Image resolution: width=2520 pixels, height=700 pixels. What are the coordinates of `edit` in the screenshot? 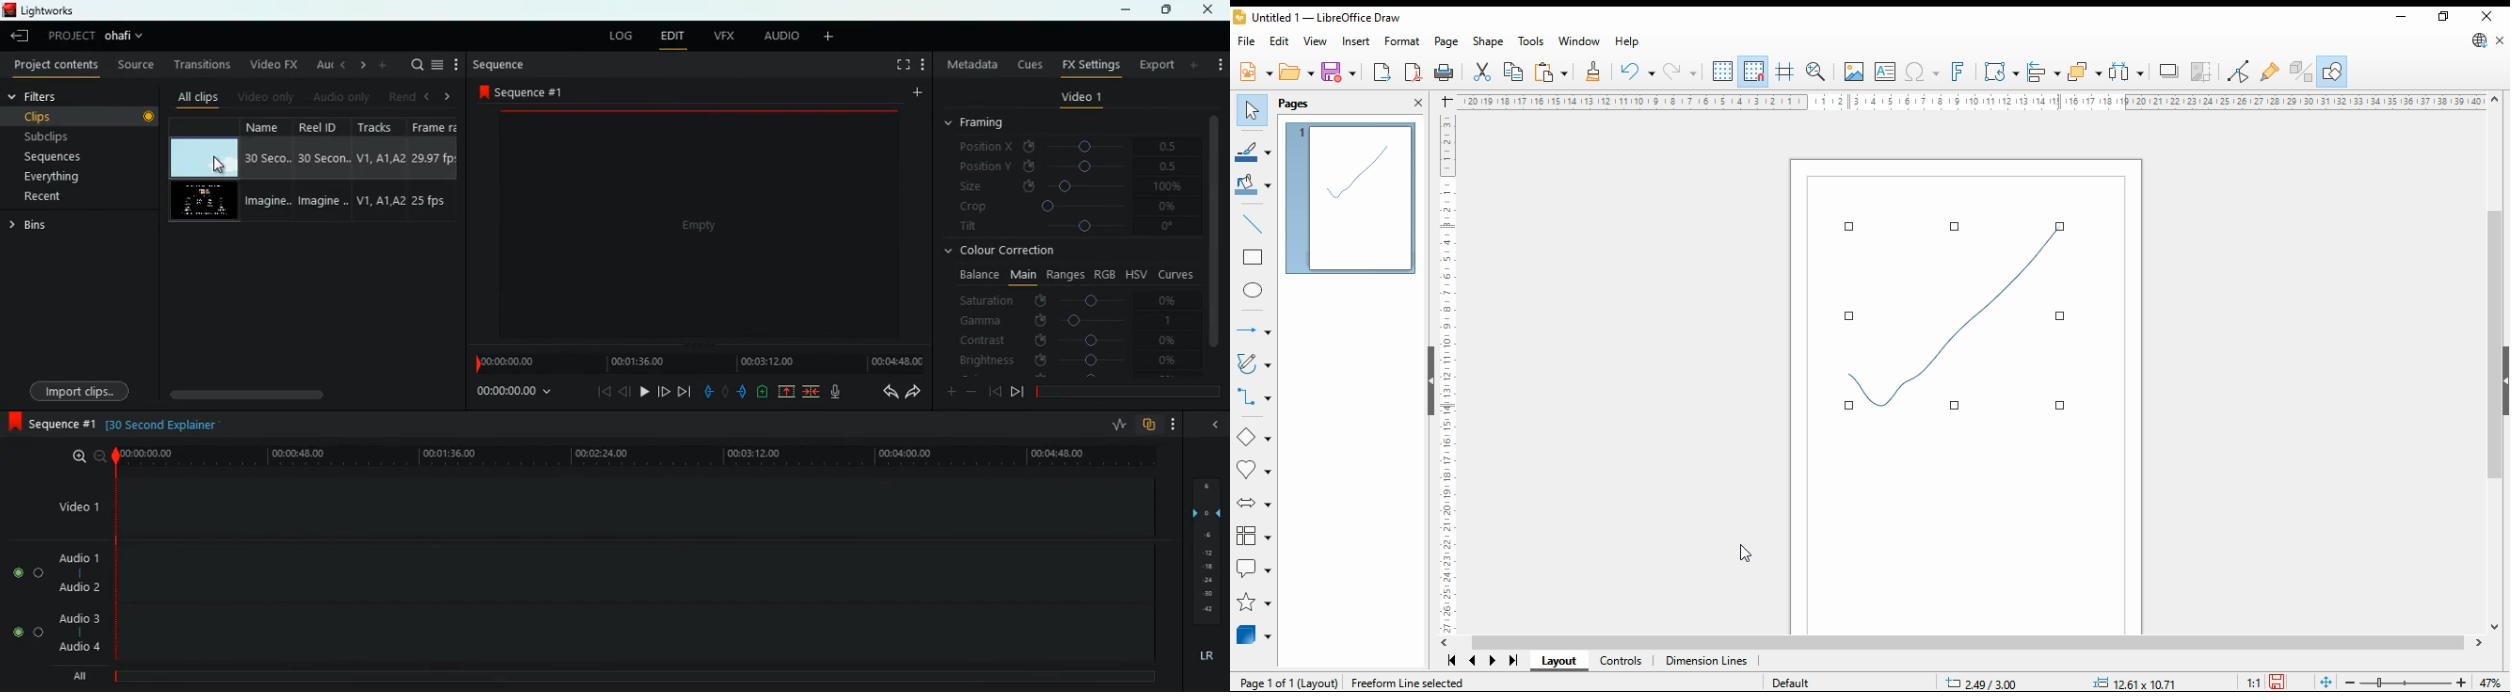 It's located at (1280, 41).